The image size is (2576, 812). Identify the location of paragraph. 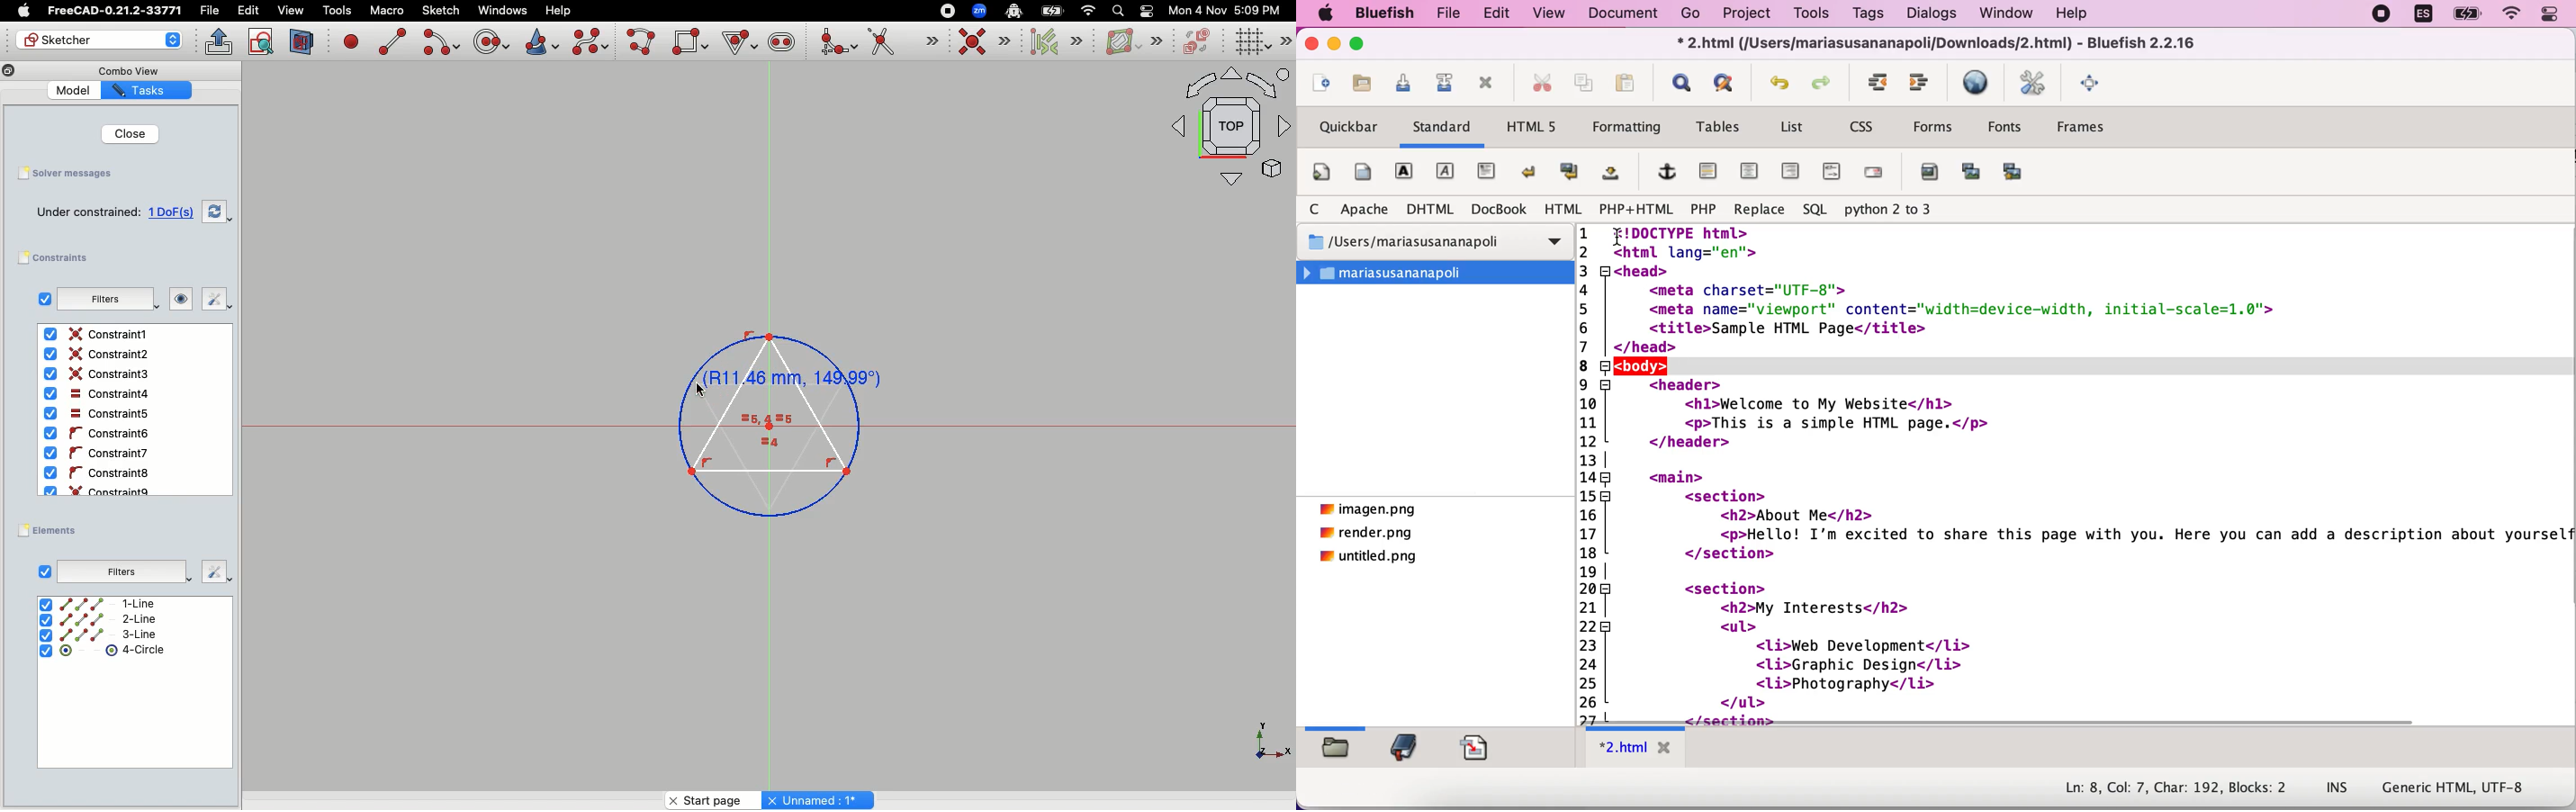
(1487, 174).